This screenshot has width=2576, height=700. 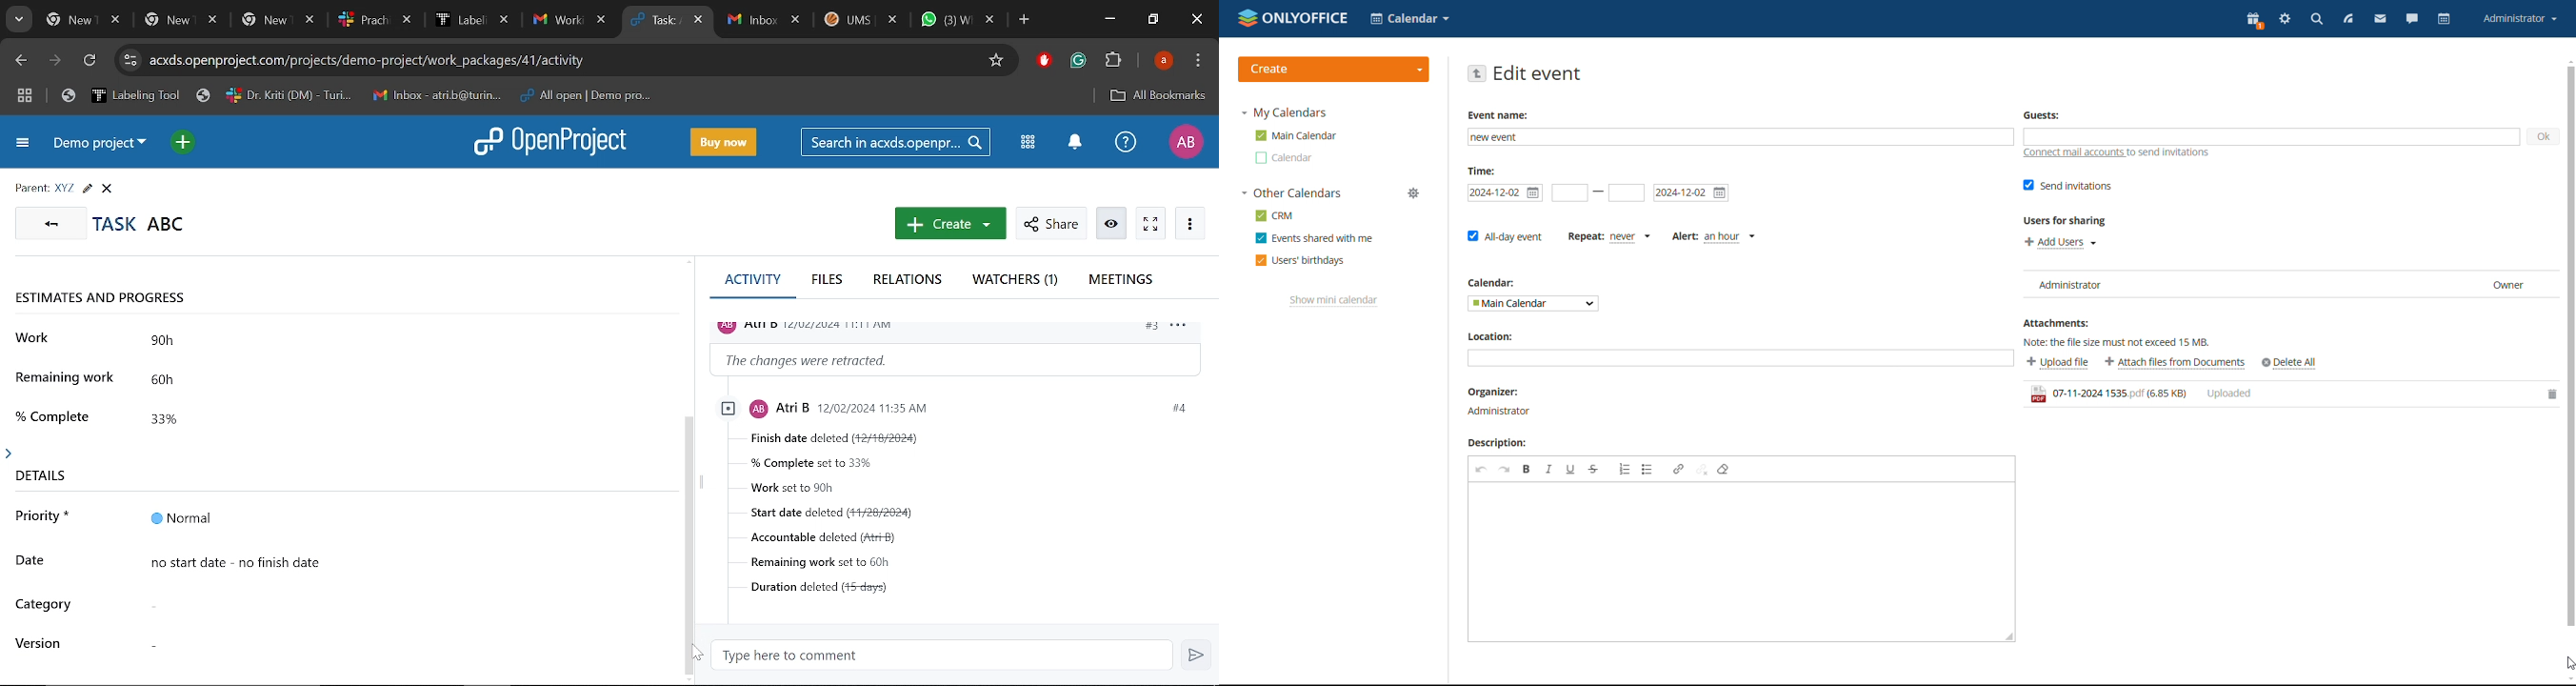 What do you see at coordinates (190, 381) in the screenshot?
I see `60h` at bounding box center [190, 381].